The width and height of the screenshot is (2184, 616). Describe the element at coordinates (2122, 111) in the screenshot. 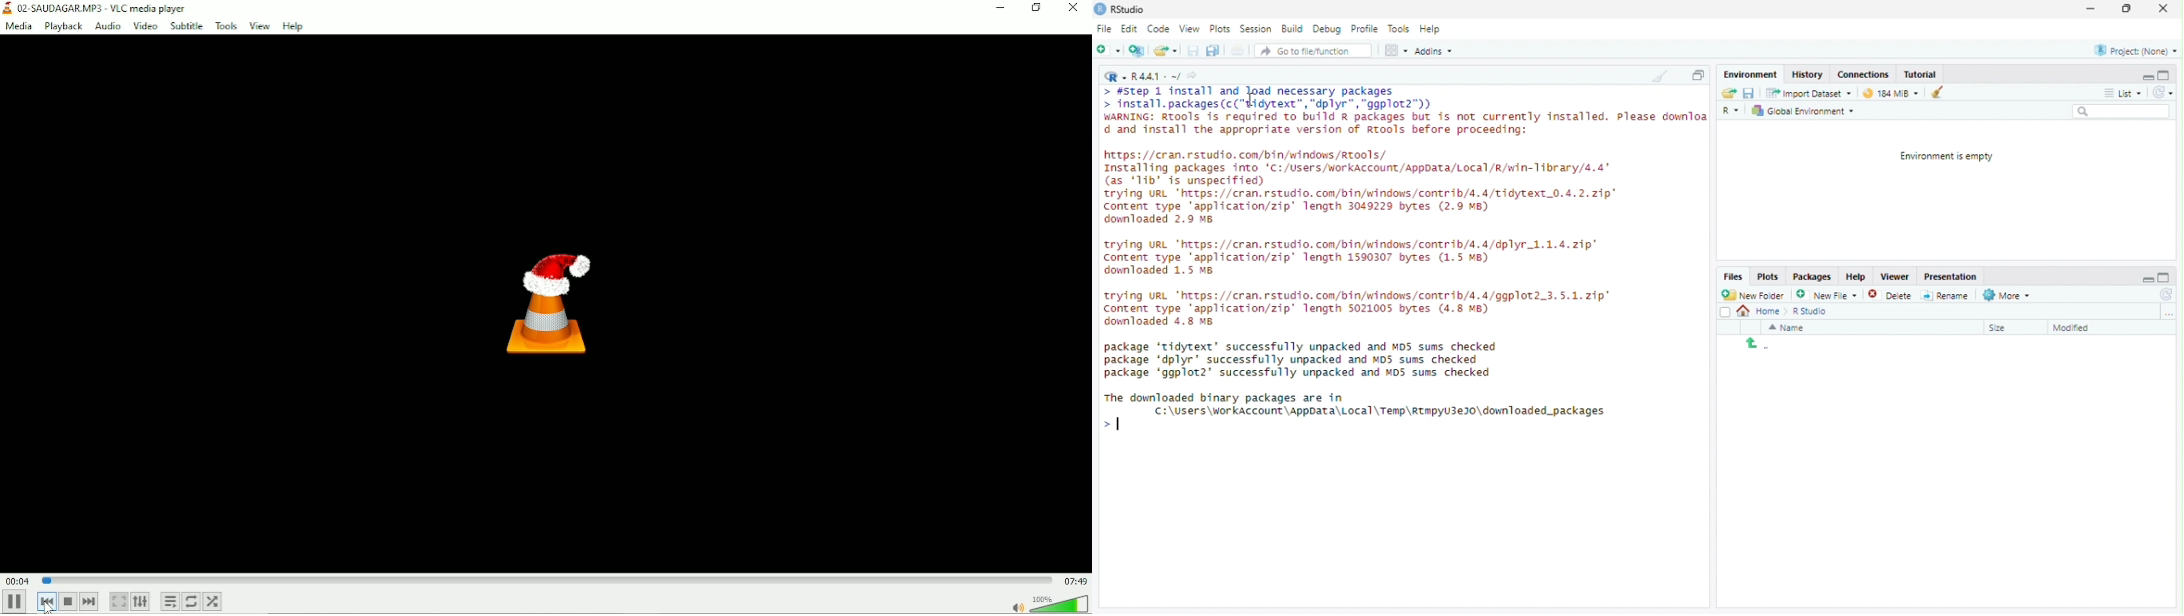

I see `Search` at that location.